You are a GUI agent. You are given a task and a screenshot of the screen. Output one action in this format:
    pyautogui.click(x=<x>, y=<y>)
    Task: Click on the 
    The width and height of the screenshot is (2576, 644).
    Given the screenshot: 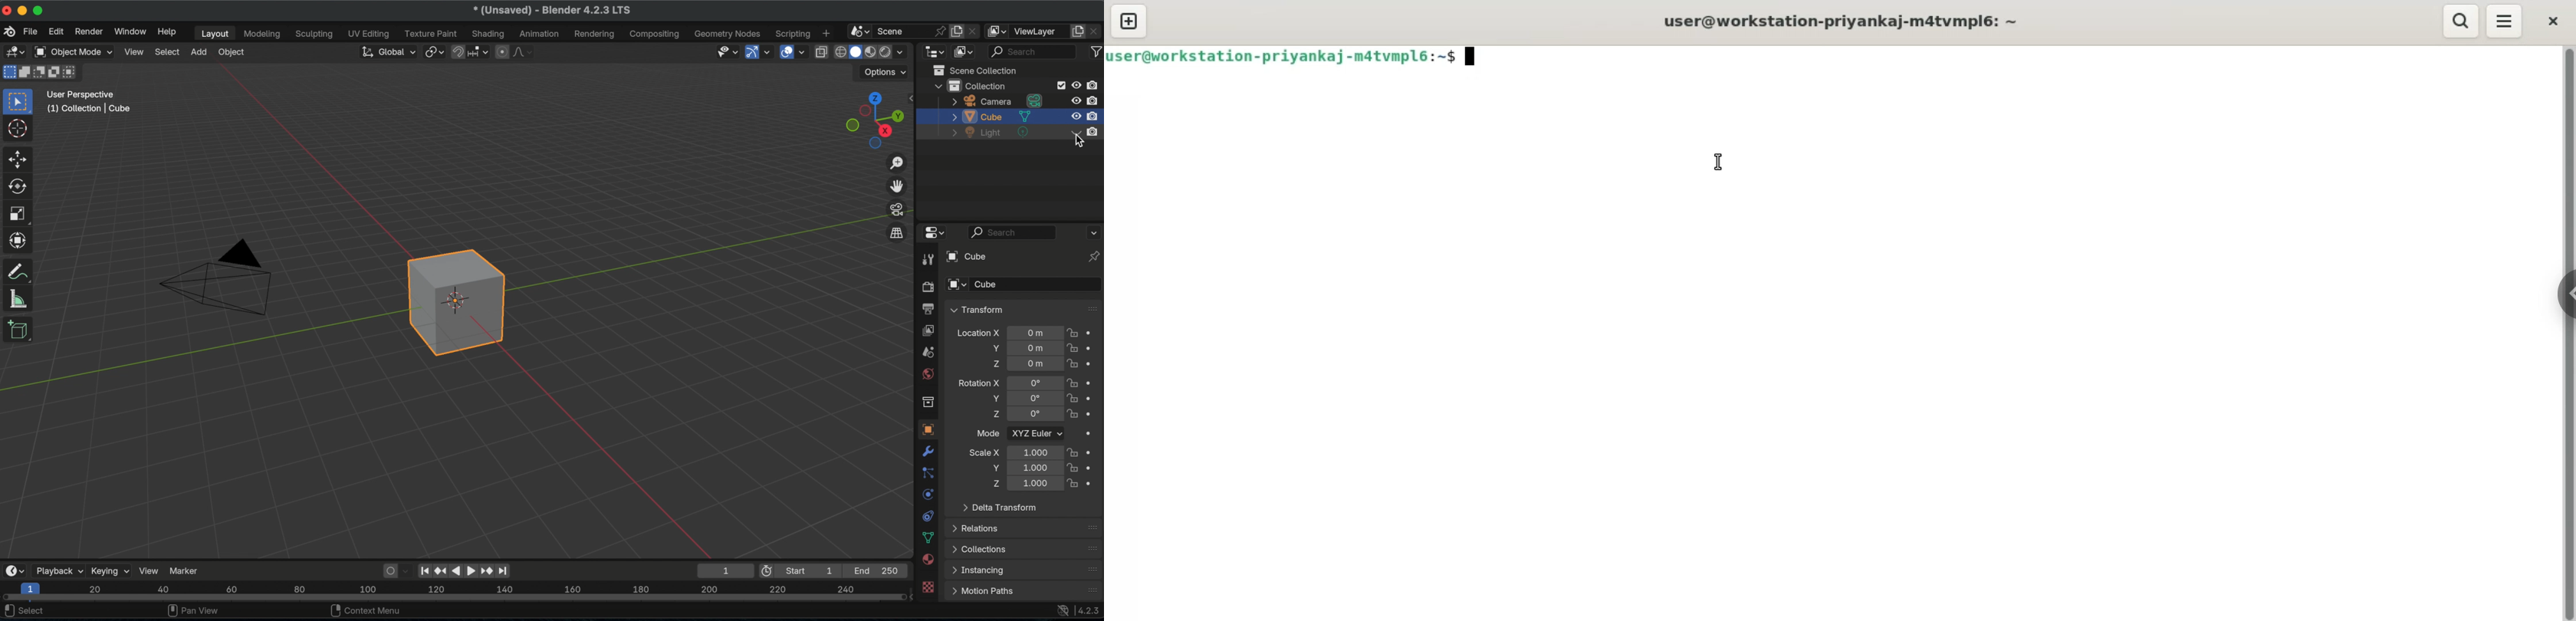 What is the action you would take?
    pyautogui.click(x=16, y=213)
    